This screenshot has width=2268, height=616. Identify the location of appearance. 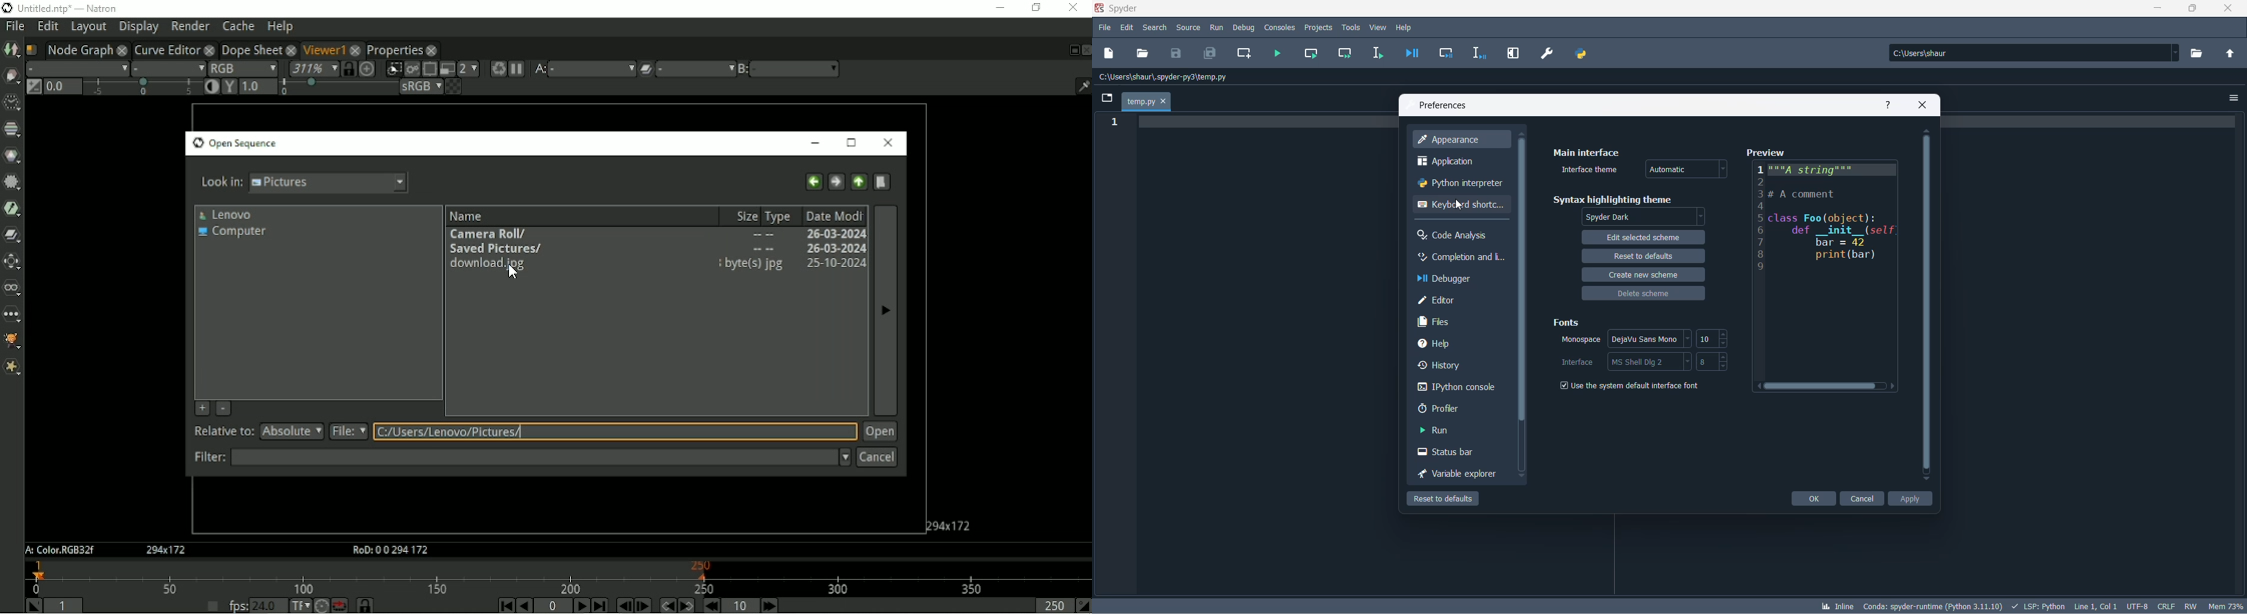
(1463, 140).